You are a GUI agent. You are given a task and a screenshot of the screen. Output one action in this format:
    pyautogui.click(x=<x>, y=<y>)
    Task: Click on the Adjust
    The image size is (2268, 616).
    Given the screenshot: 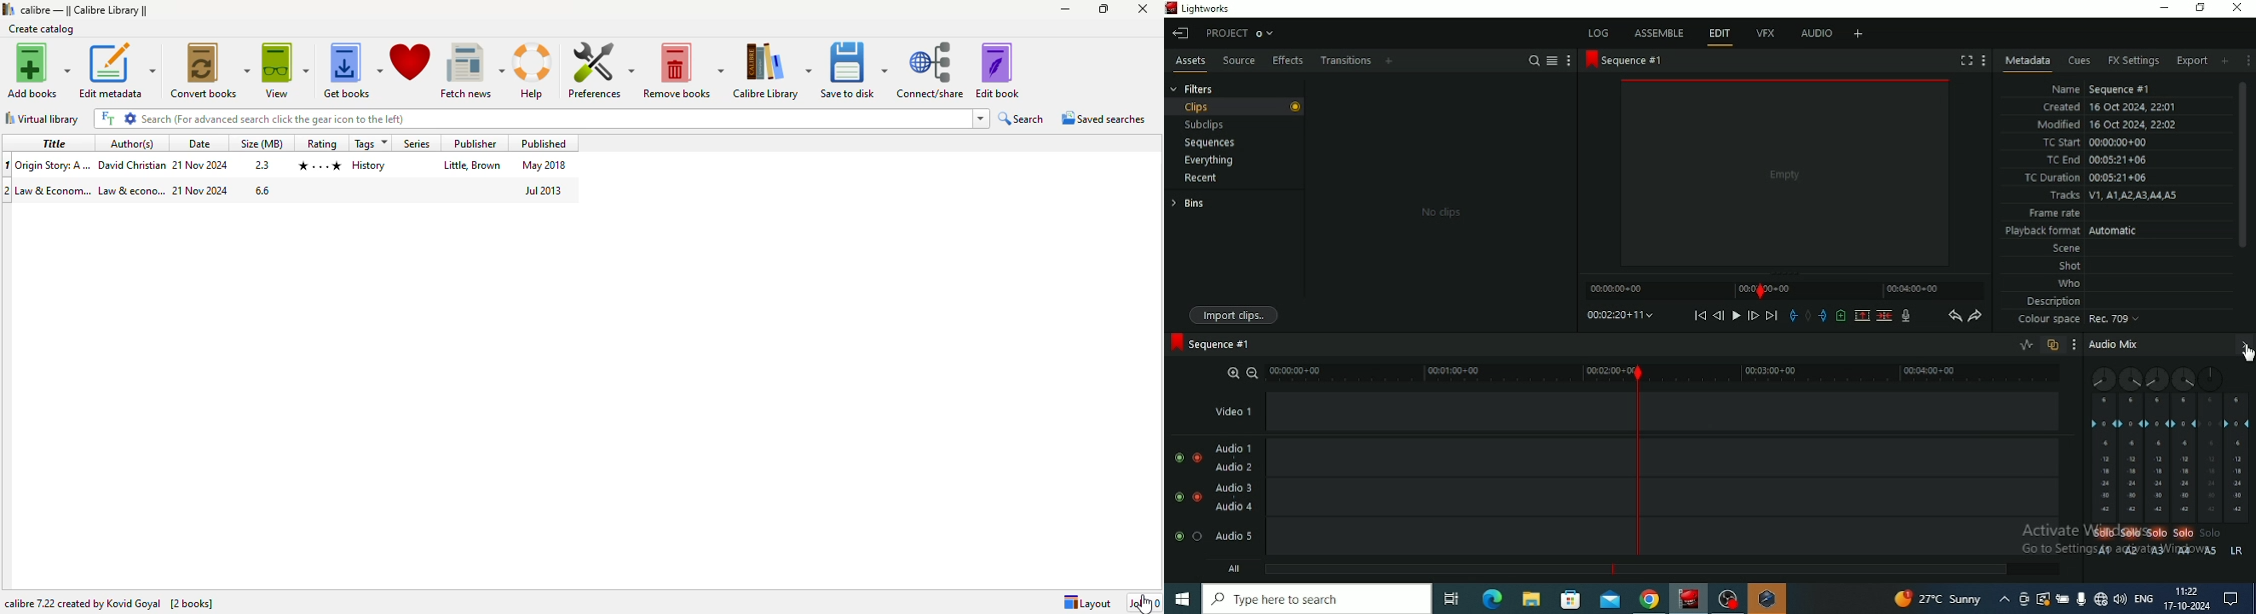 What is the action you would take?
    pyautogui.click(x=2156, y=379)
    